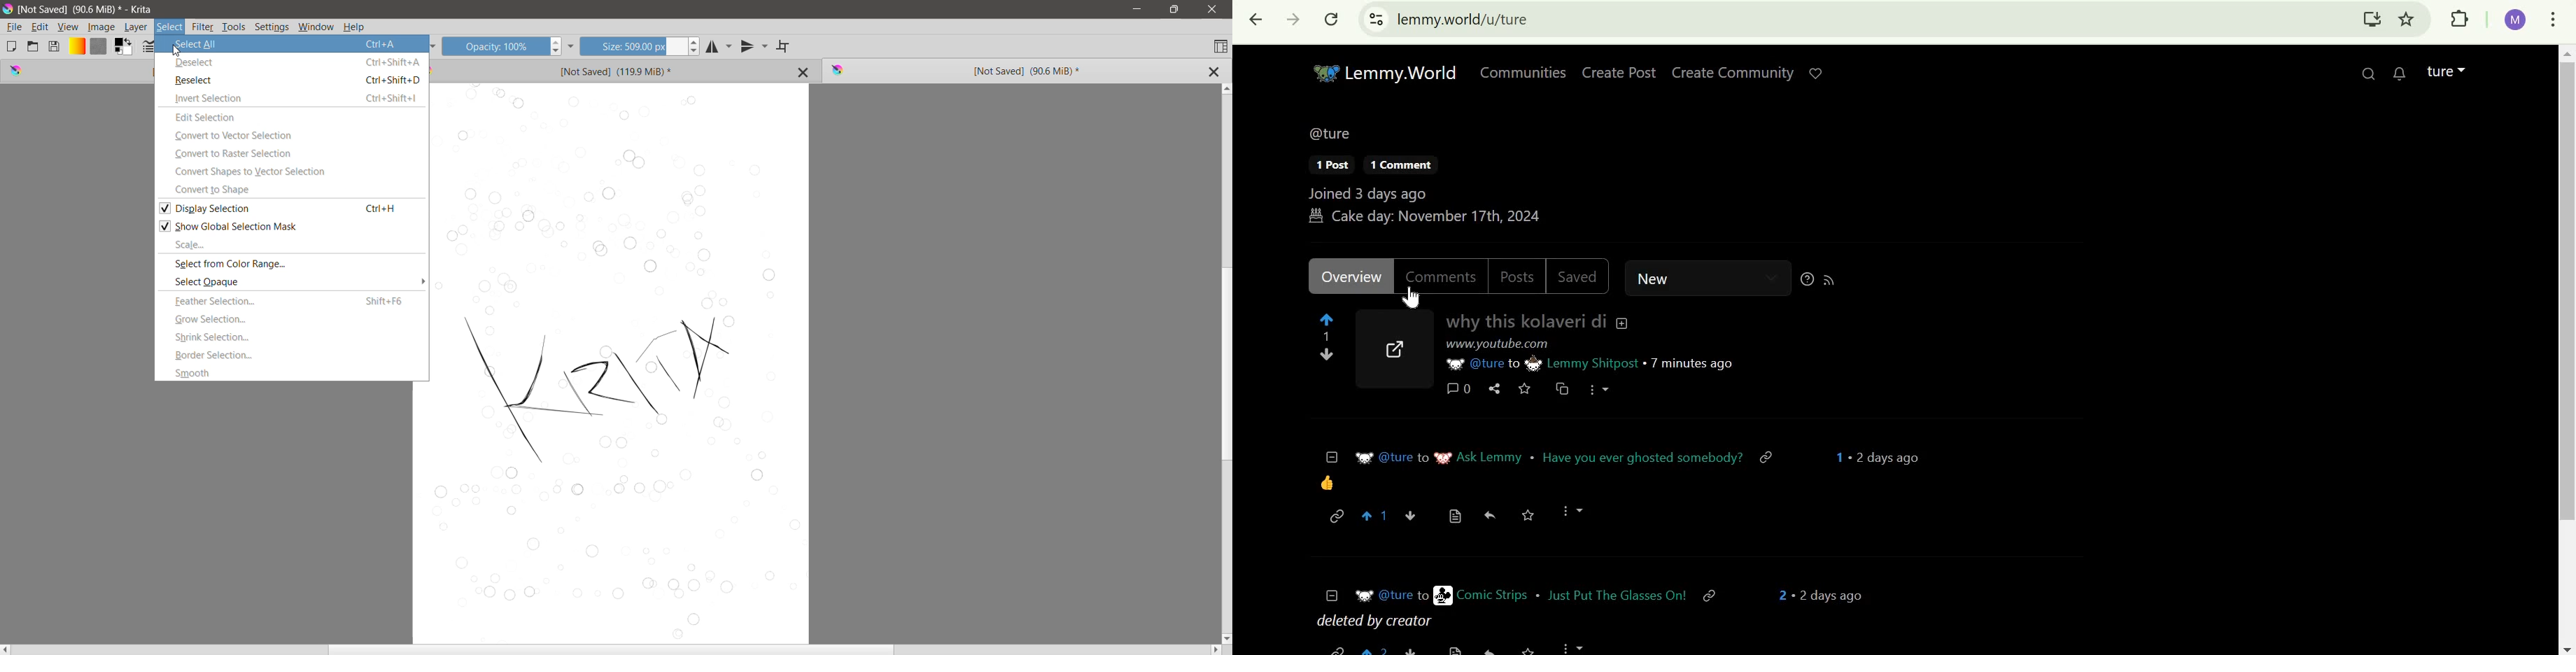  Describe the element at coordinates (1435, 218) in the screenshot. I see `cake day: November 17th, 2024` at that location.